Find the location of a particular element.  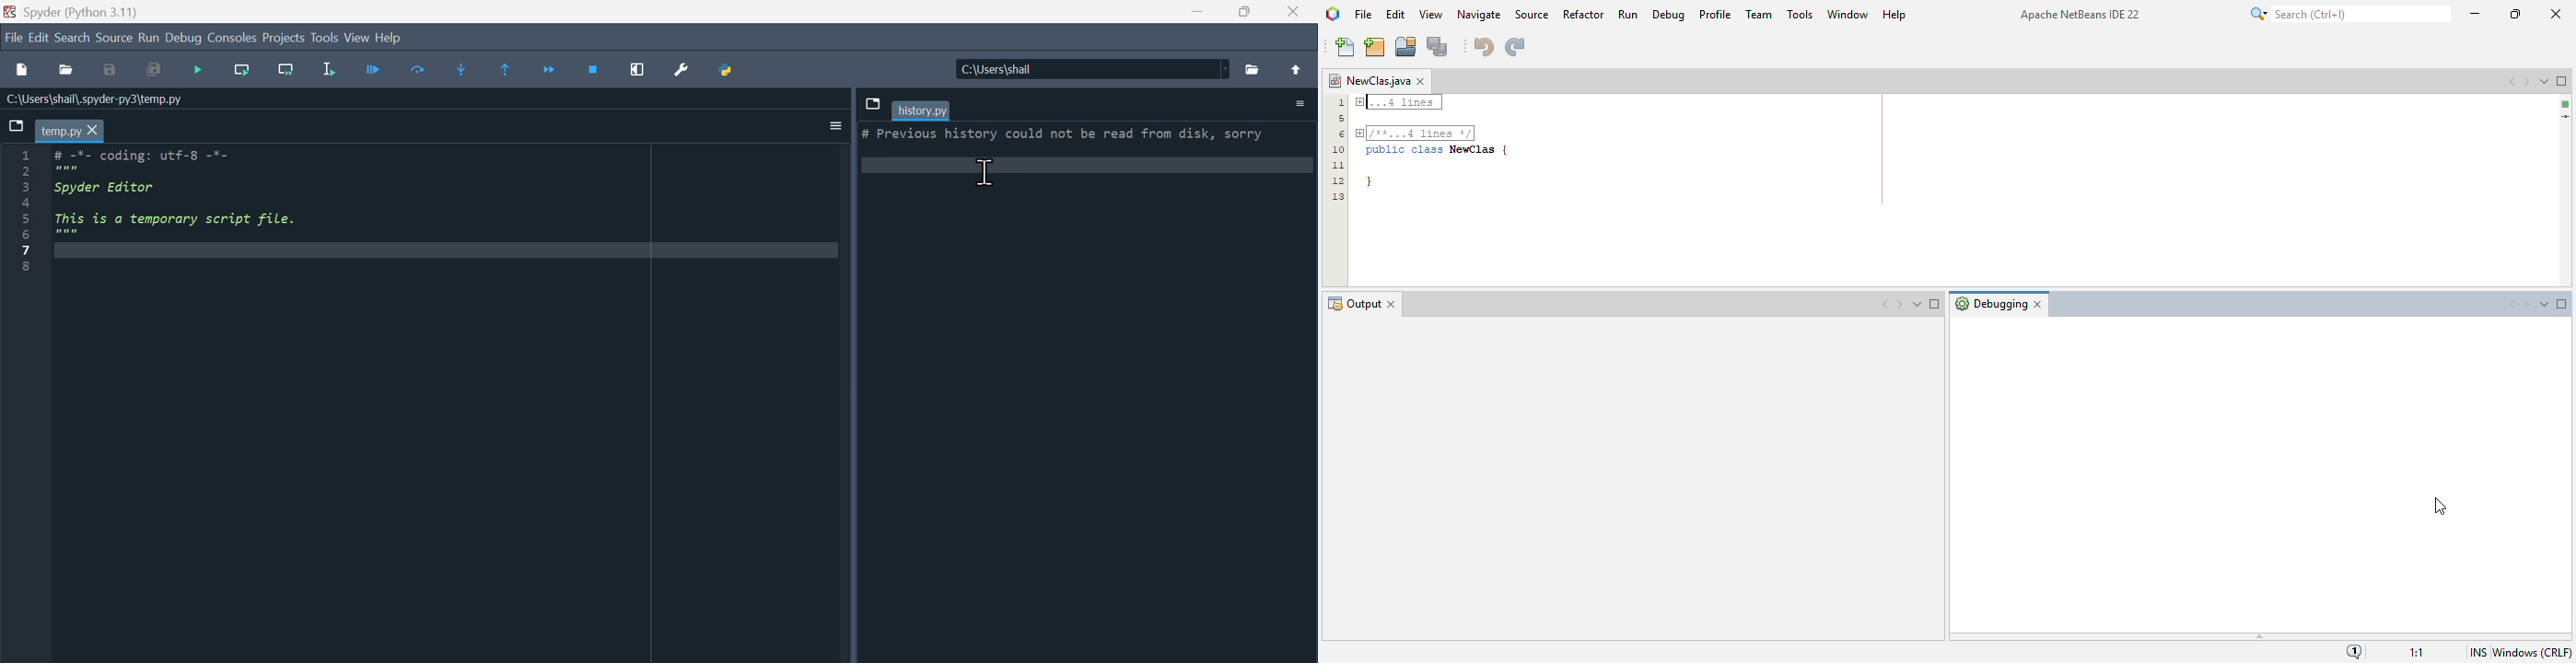

Step into function is located at coordinates (466, 71).